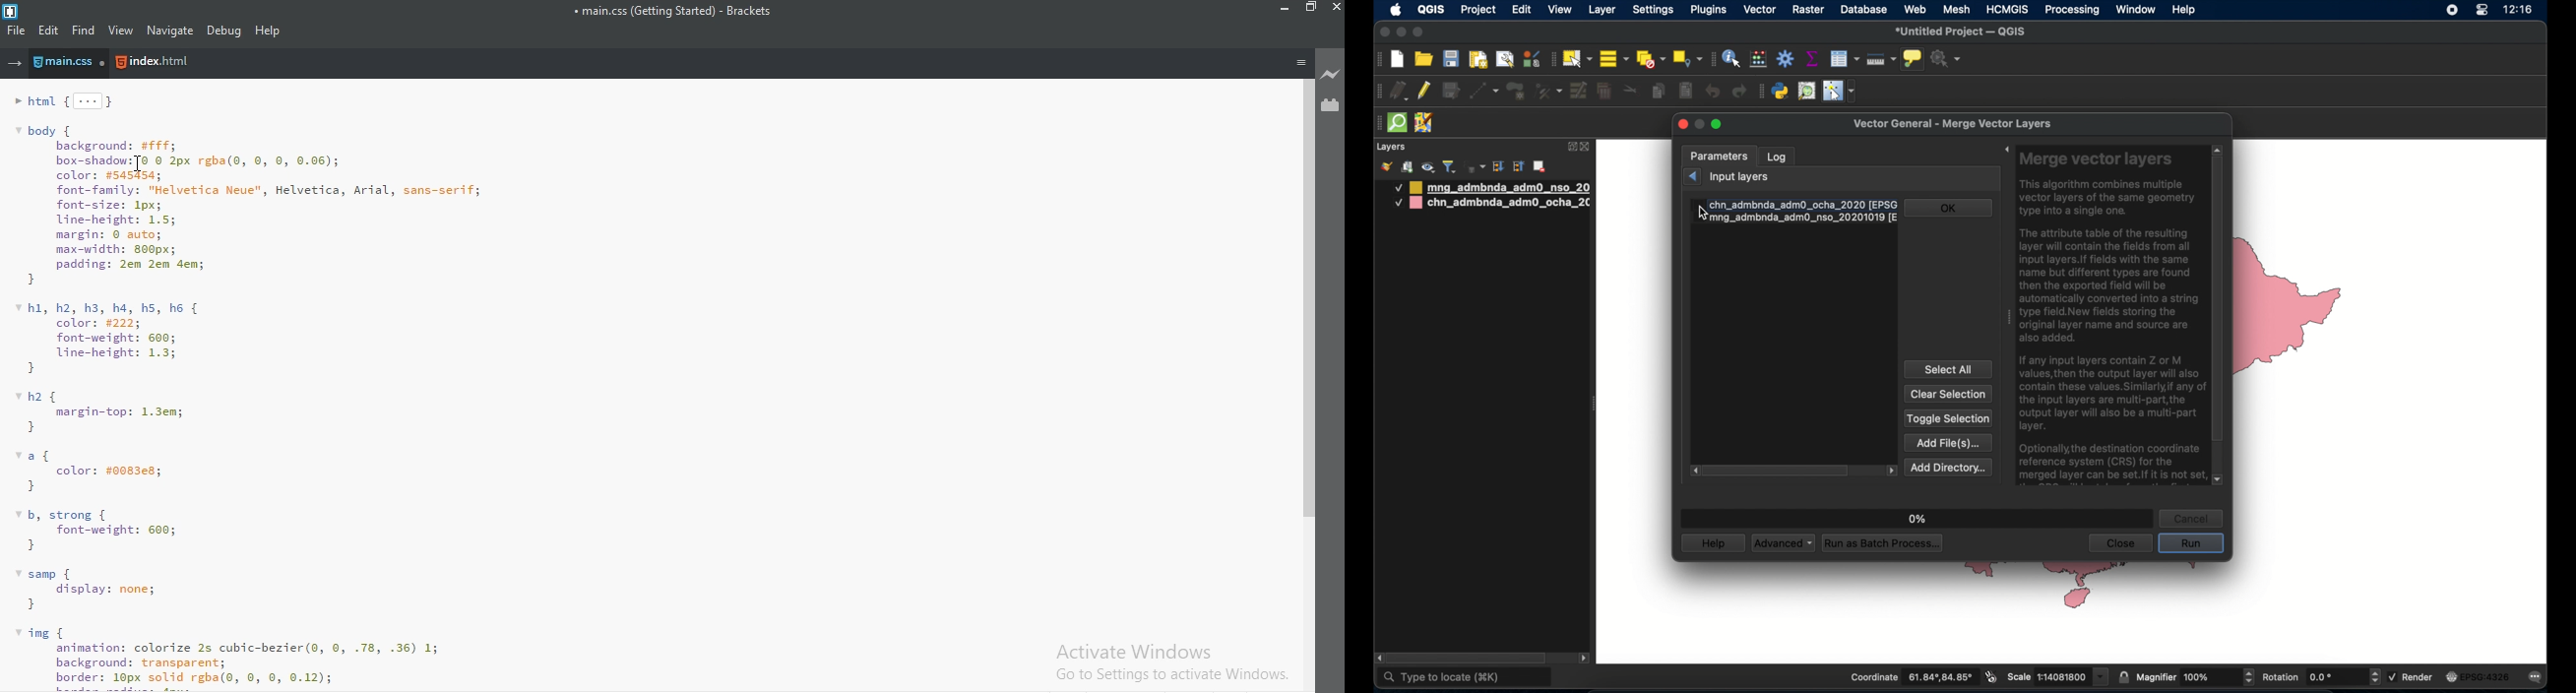  Describe the element at coordinates (1585, 660) in the screenshot. I see `scroll right arrow` at that location.